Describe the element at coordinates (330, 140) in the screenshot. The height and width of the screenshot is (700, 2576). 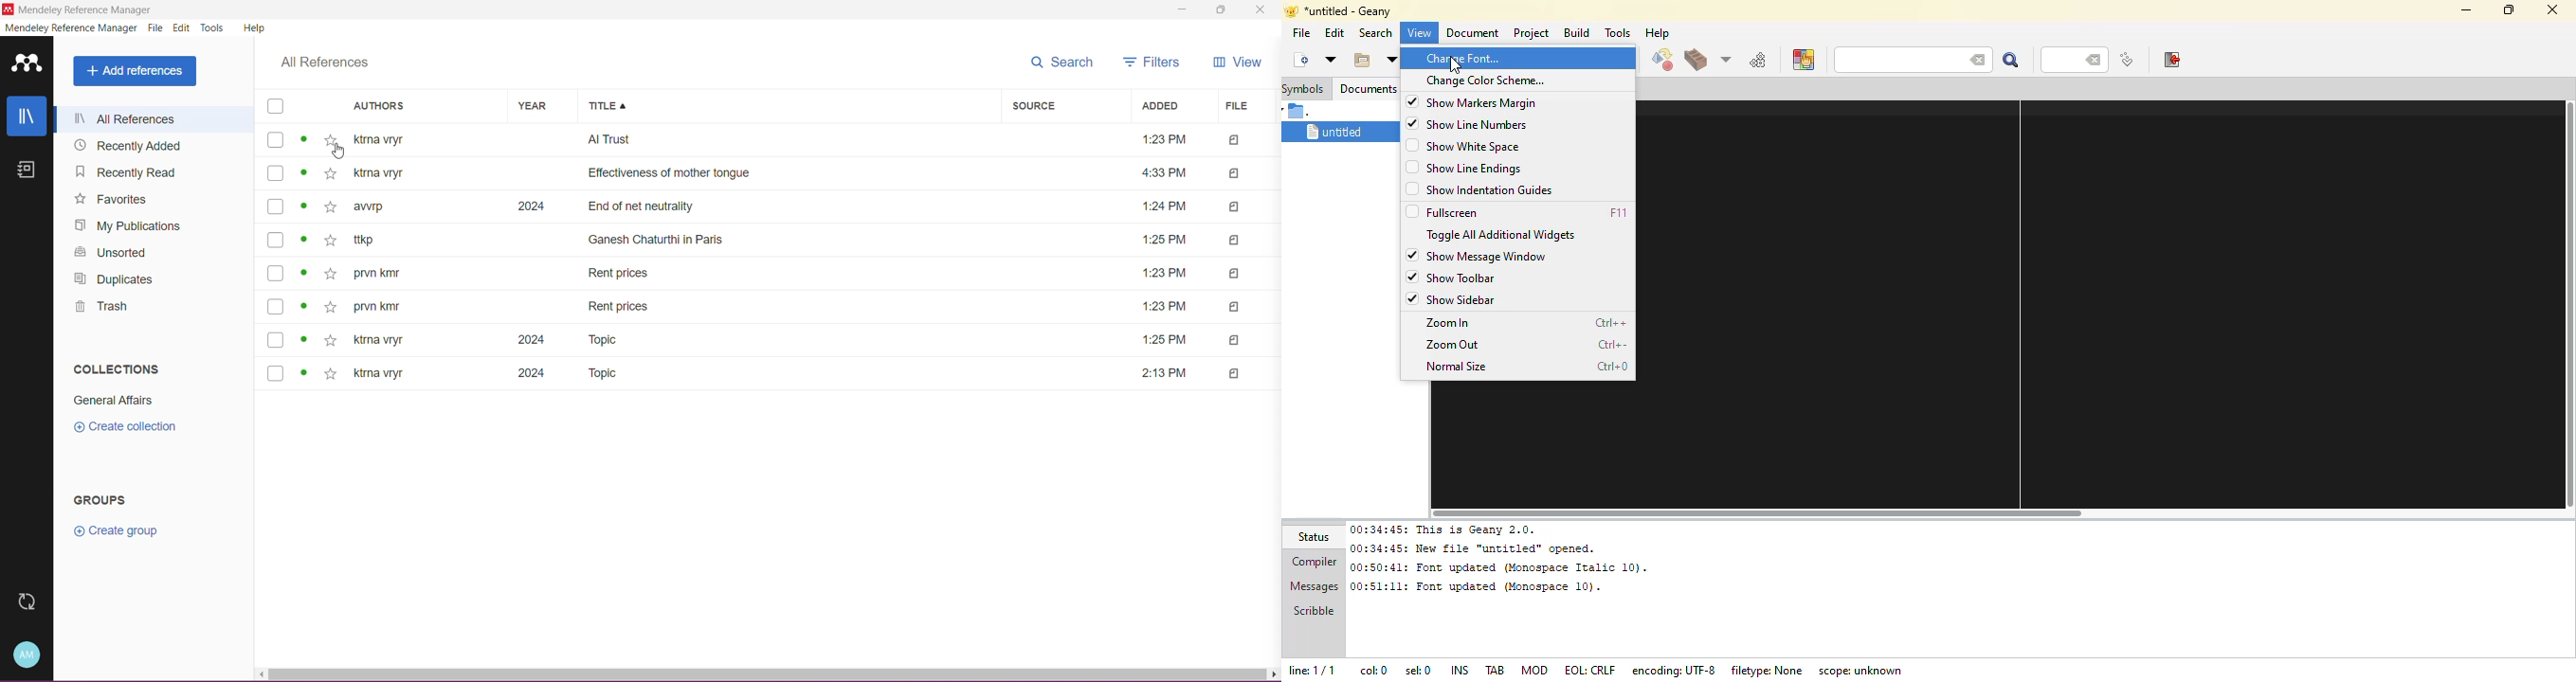
I see `Add to favorite` at that location.